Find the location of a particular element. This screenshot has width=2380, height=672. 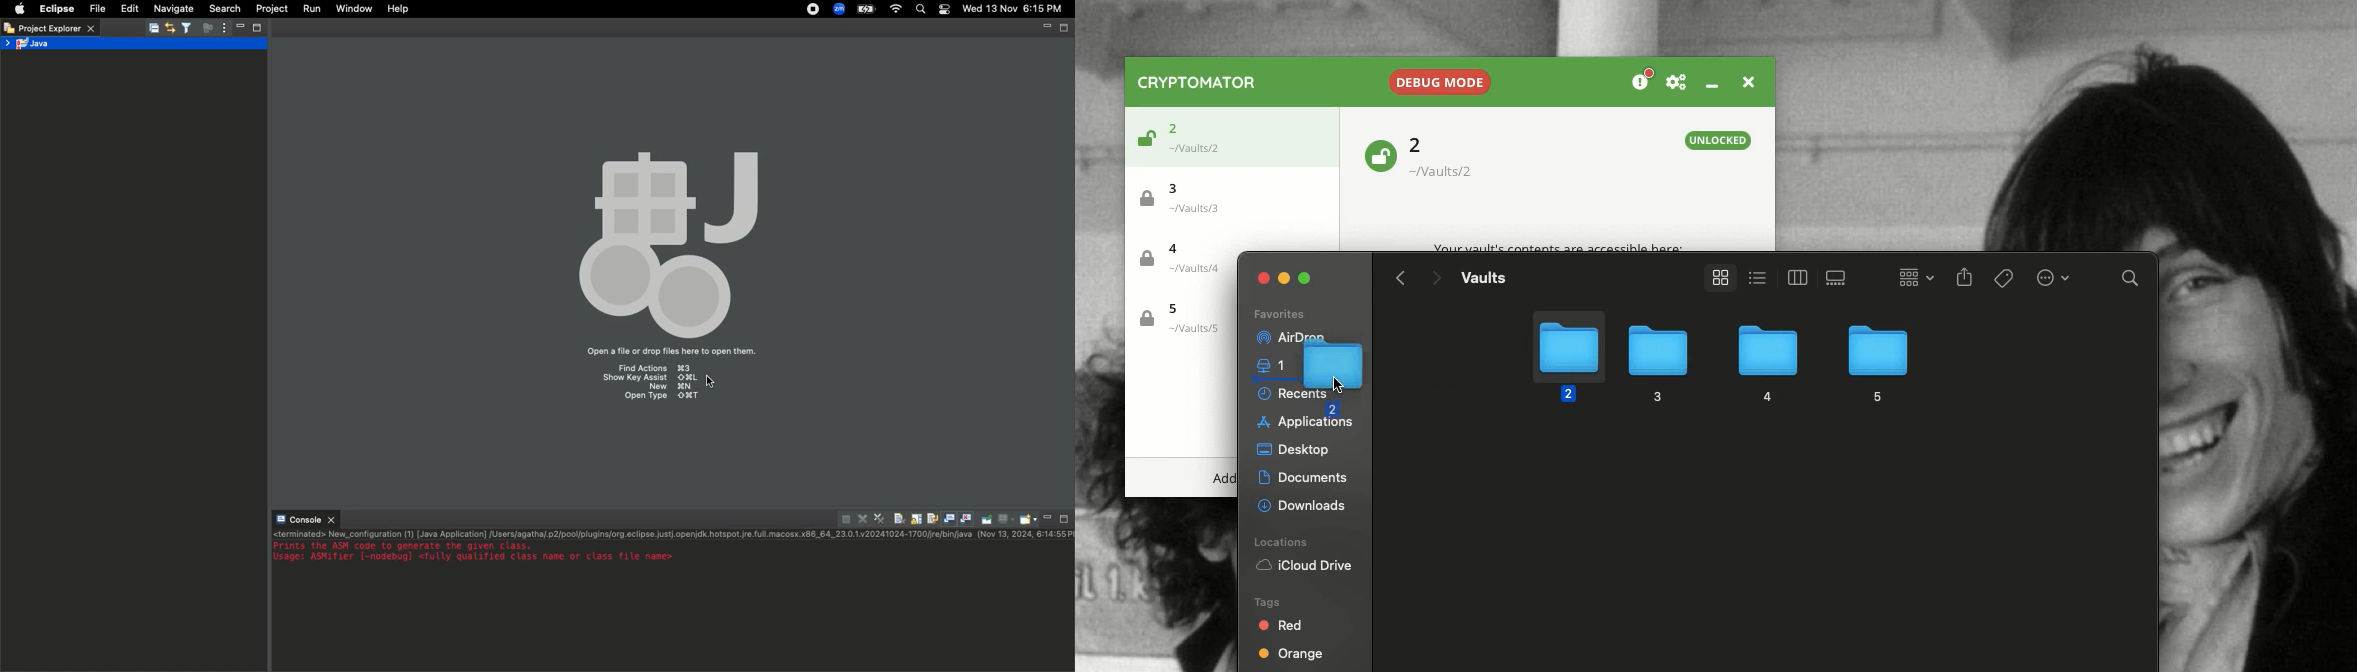

Search is located at coordinates (920, 10).